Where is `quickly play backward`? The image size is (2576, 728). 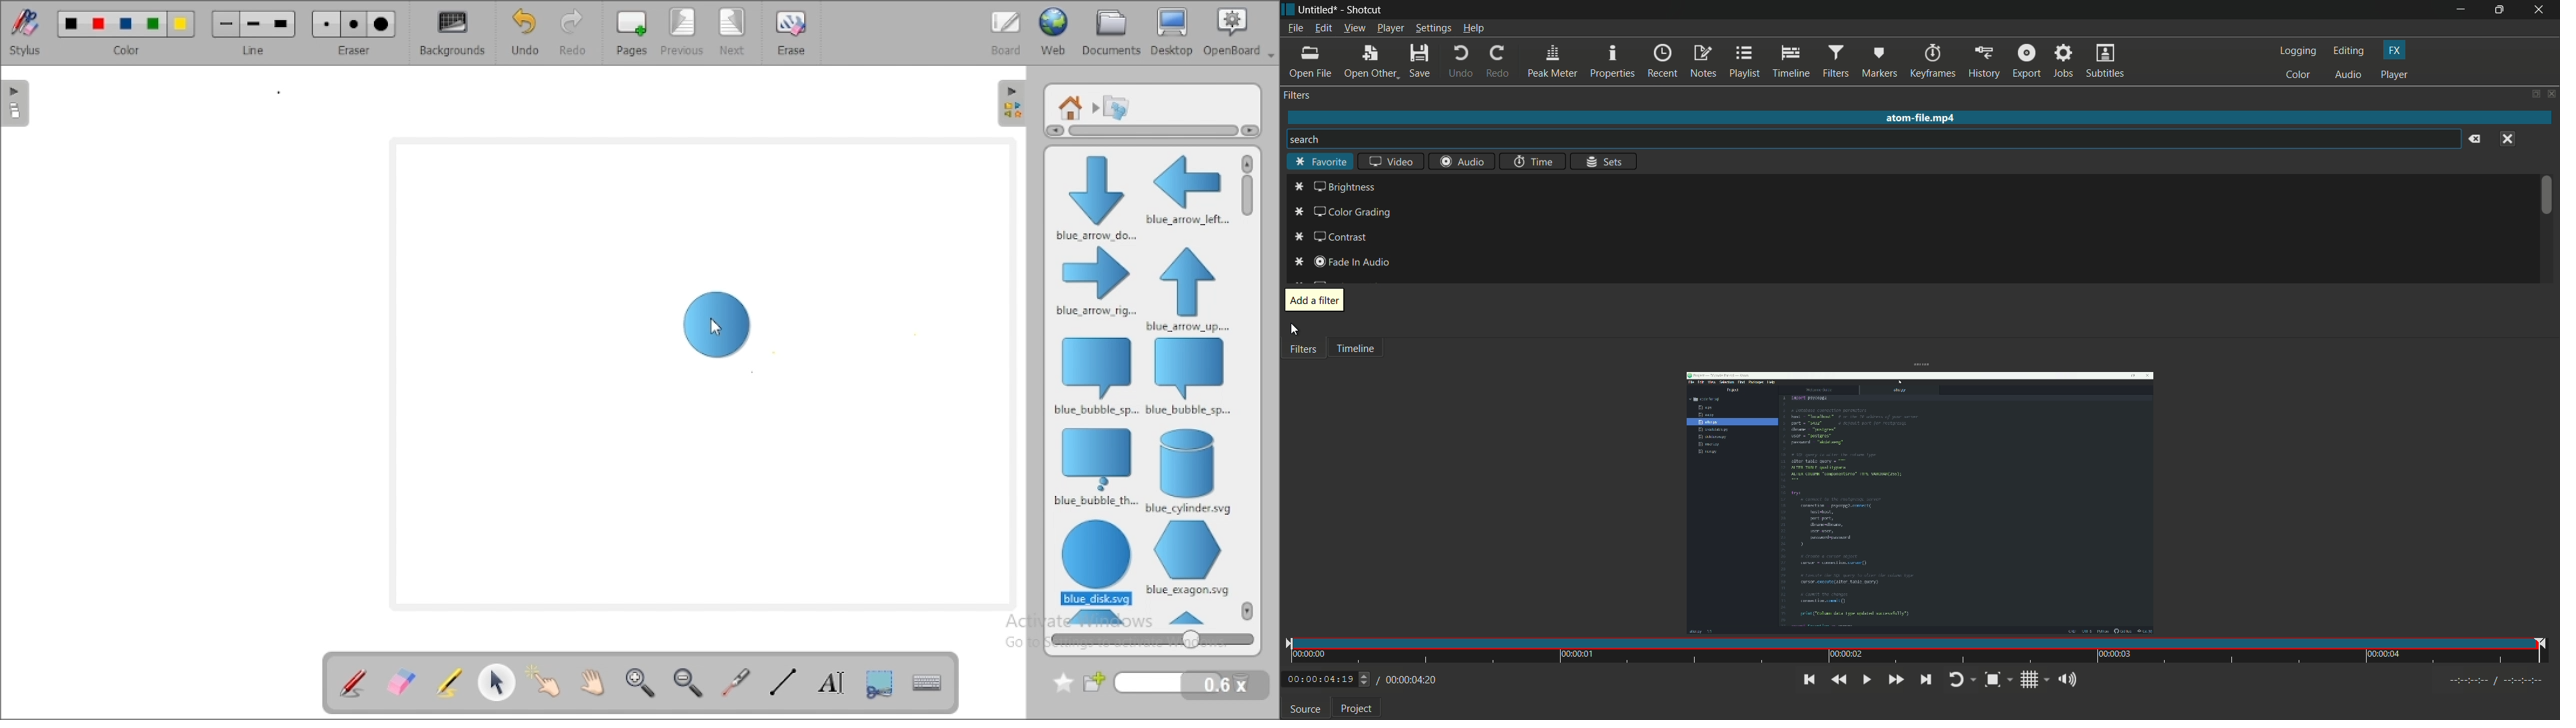
quickly play backward is located at coordinates (1839, 680).